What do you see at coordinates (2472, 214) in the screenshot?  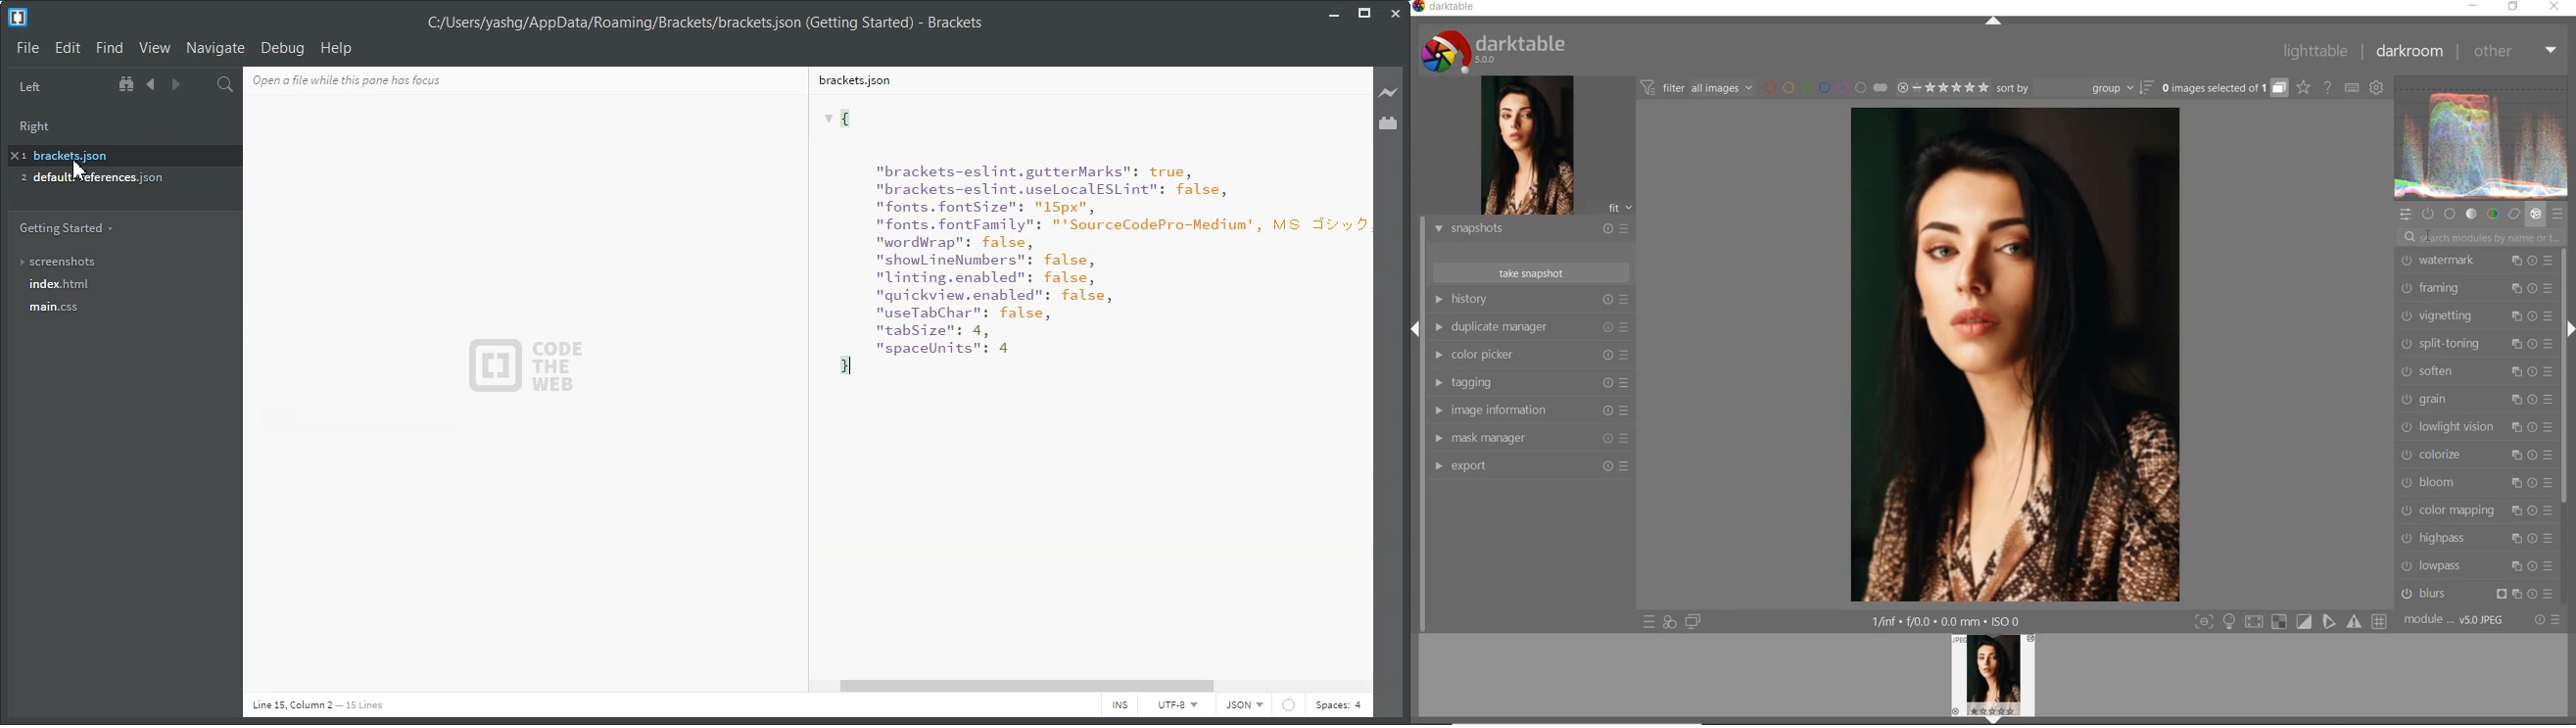 I see `tone` at bounding box center [2472, 214].